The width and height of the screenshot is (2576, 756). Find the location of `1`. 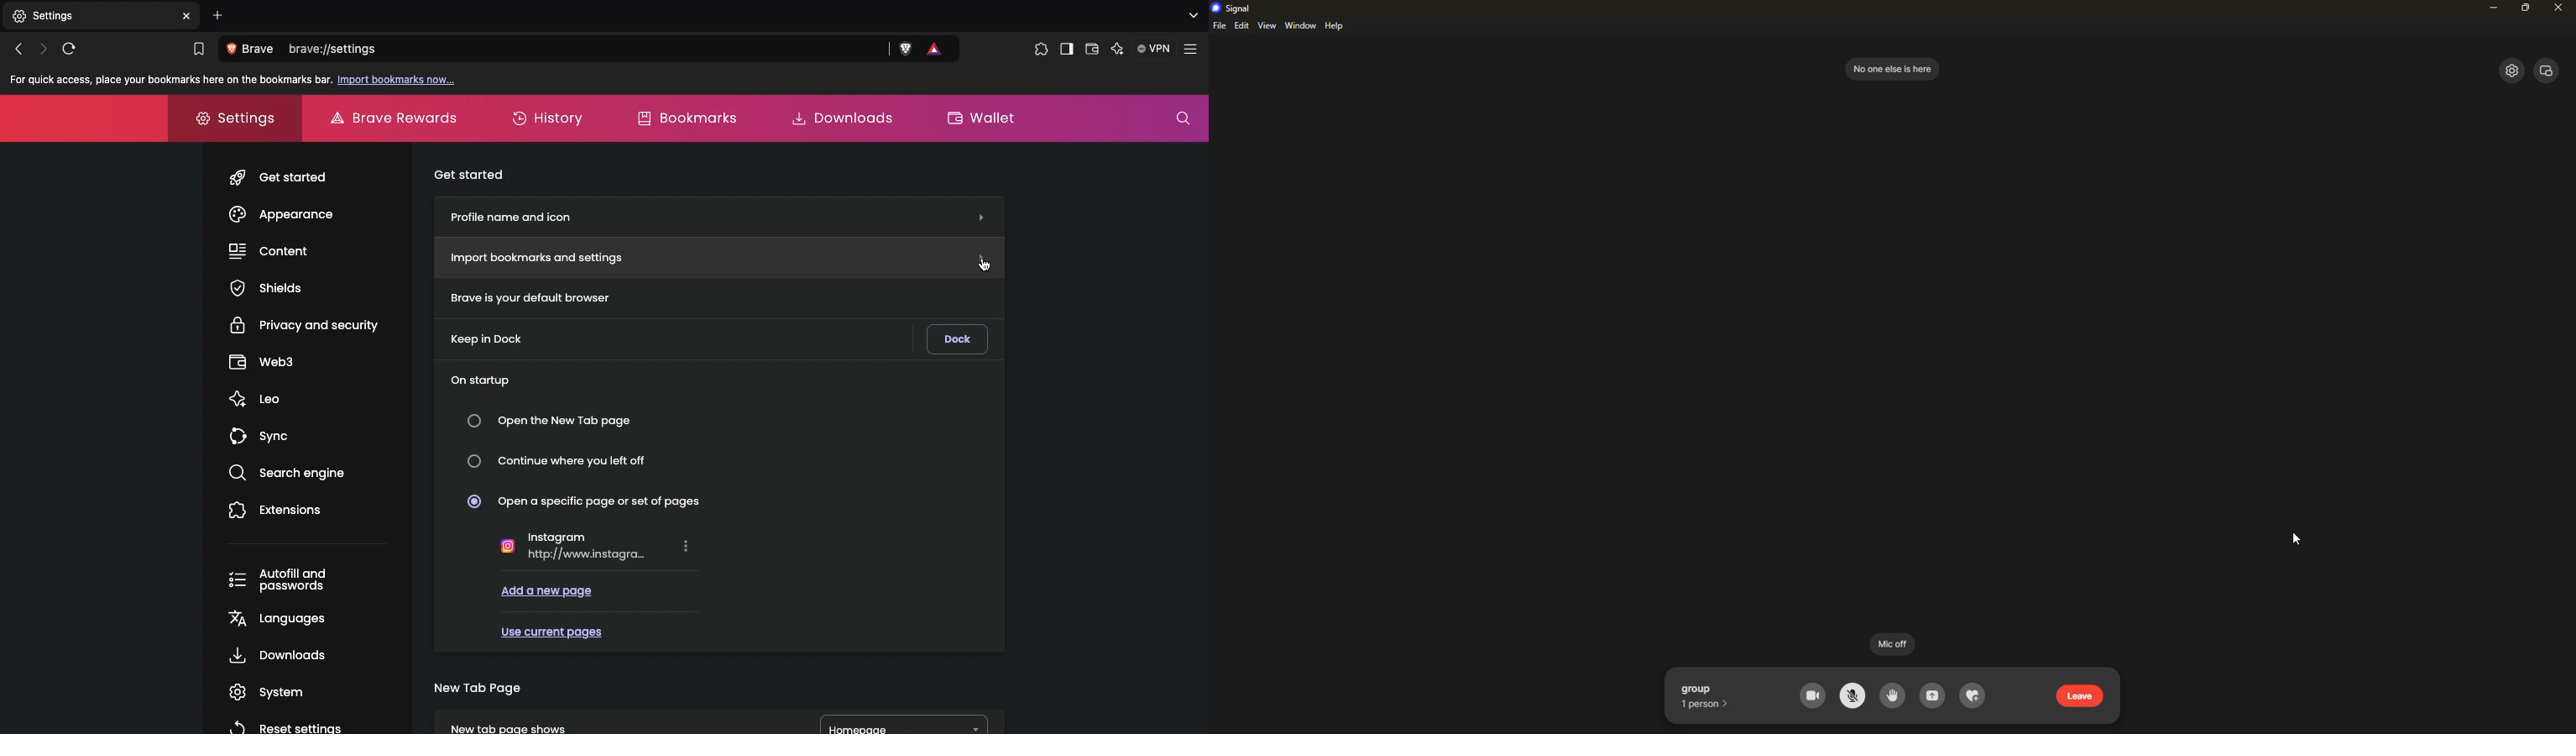

1 is located at coordinates (1707, 703).